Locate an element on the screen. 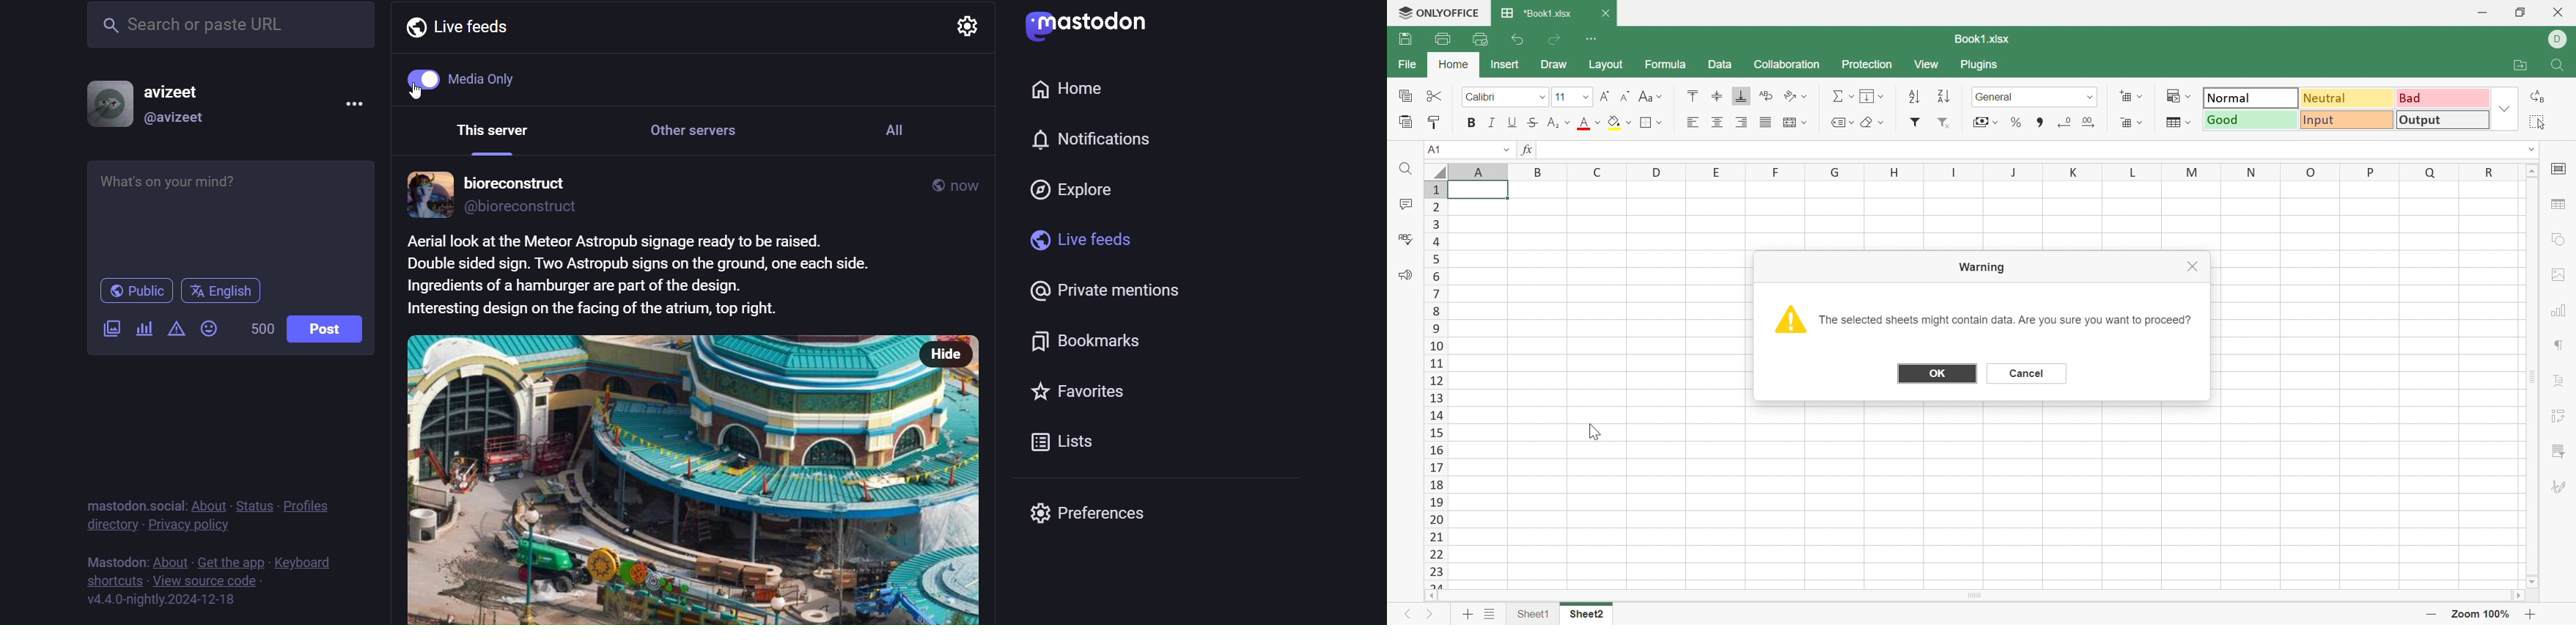 The height and width of the screenshot is (644, 2576). avizeet is located at coordinates (172, 91).